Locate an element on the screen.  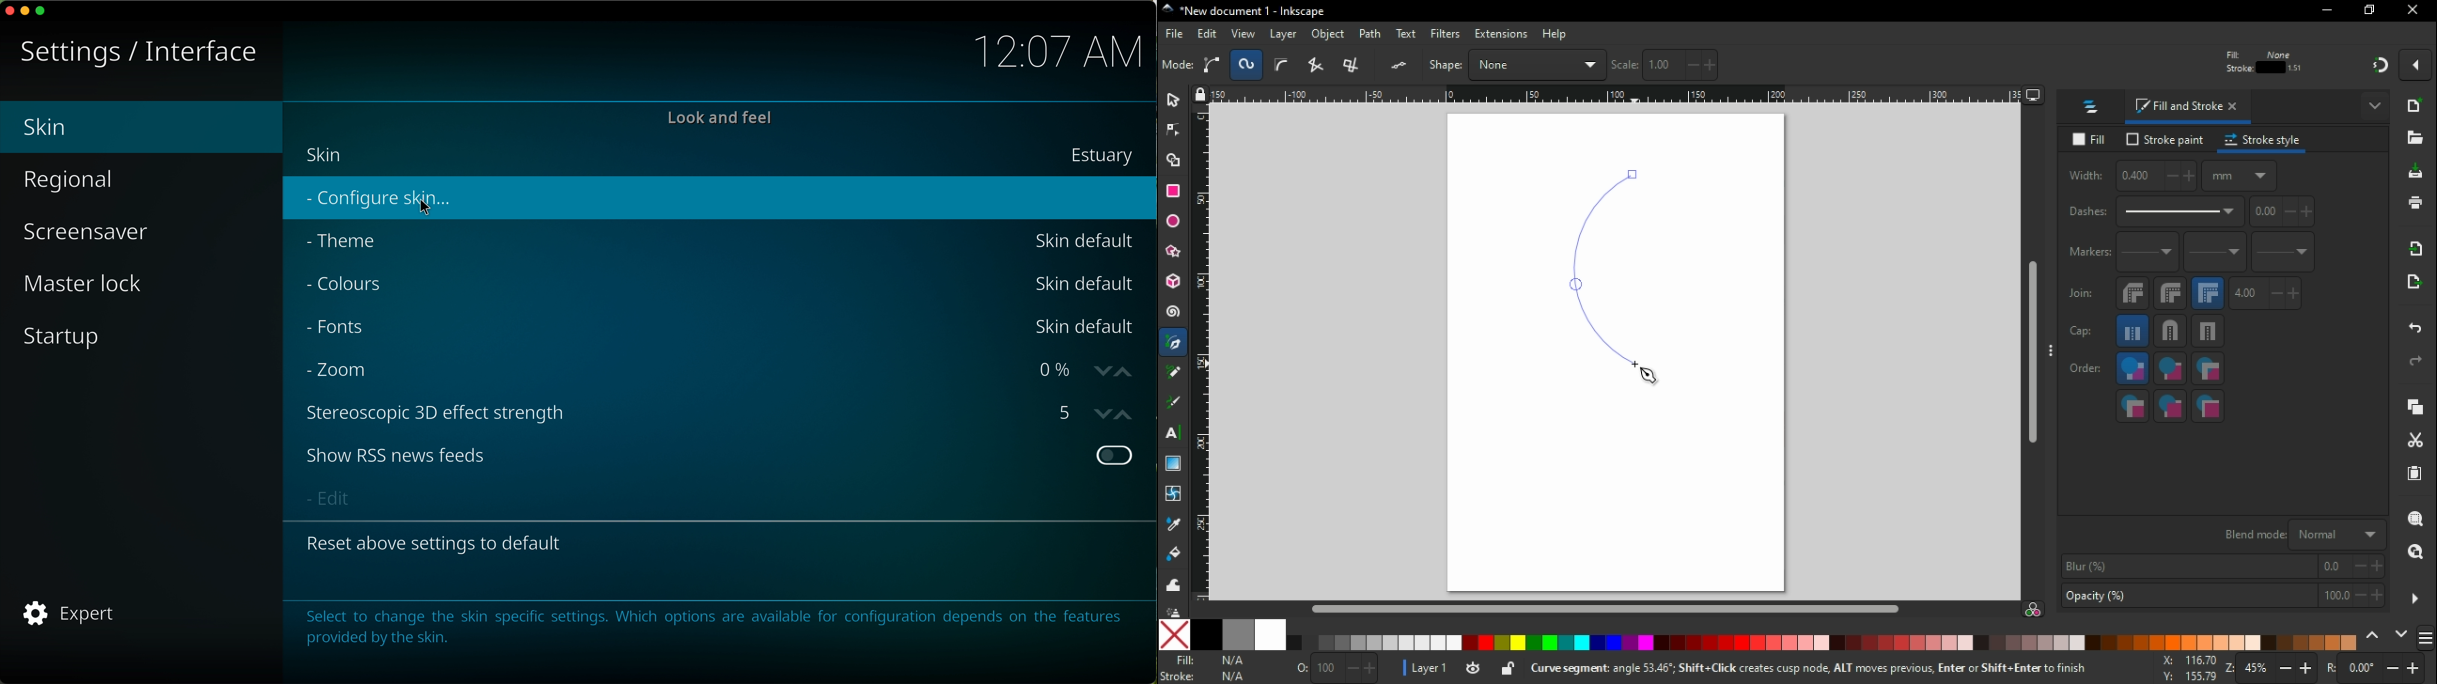
white is located at coordinates (1268, 635).